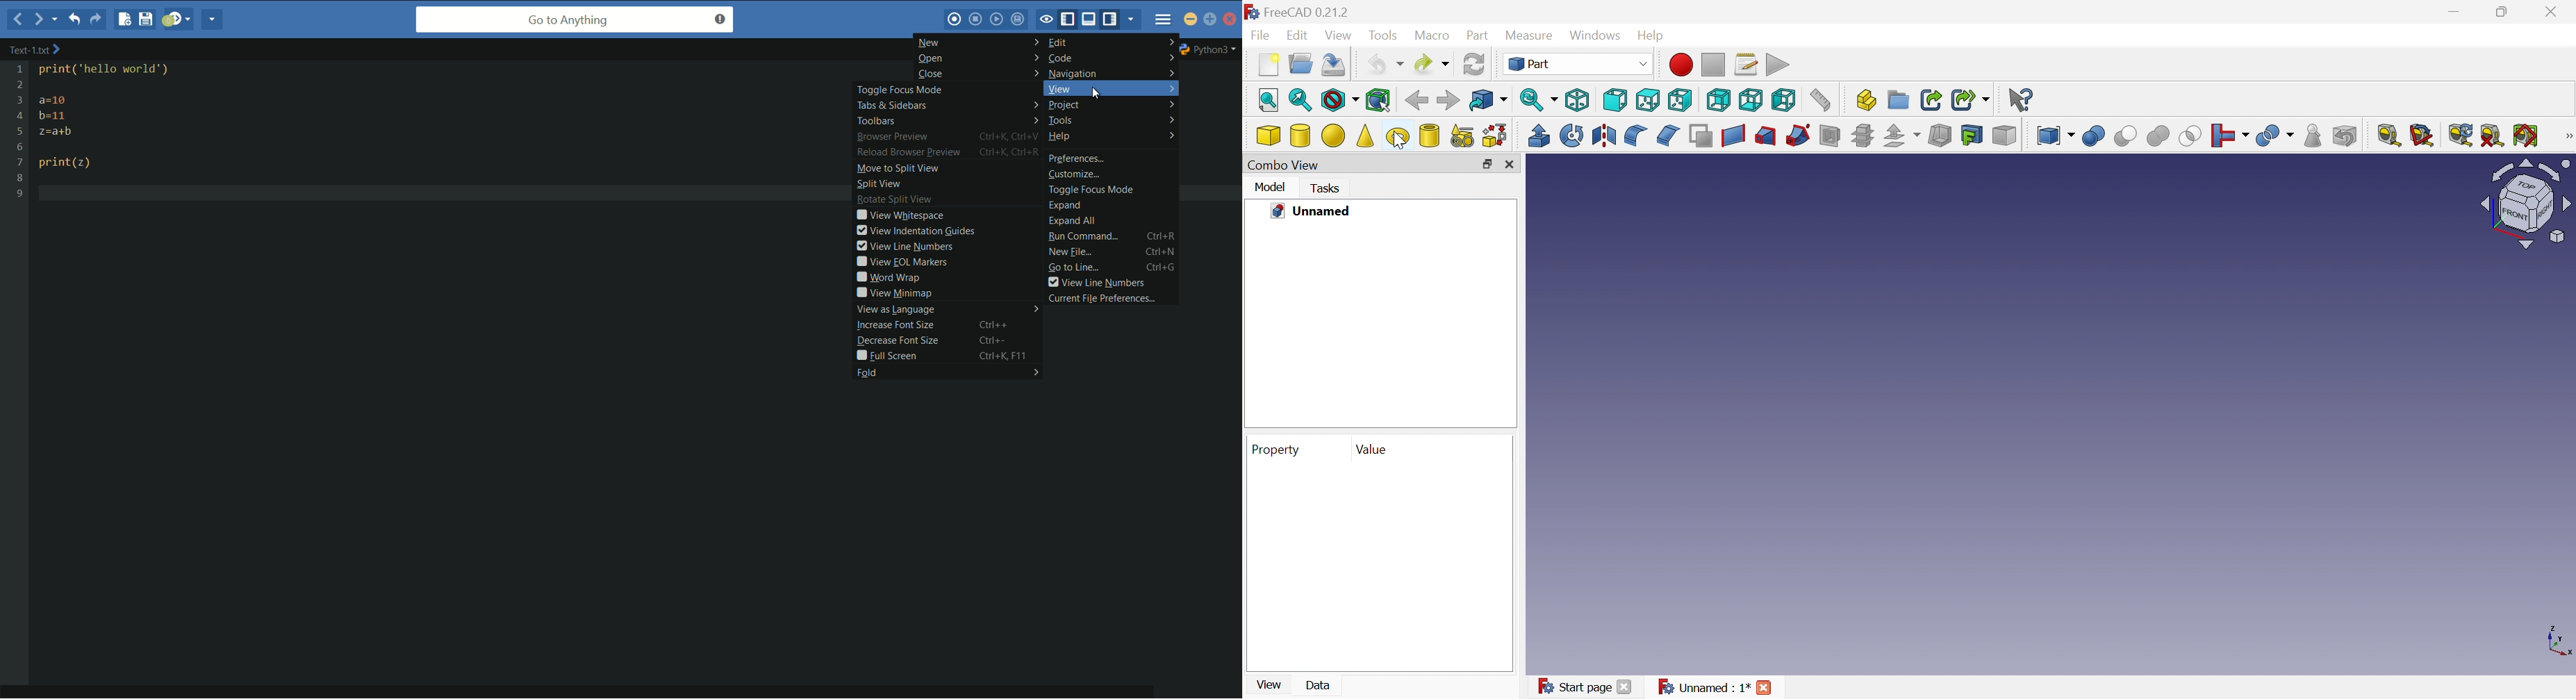  Describe the element at coordinates (1704, 687) in the screenshot. I see `Unnamed : 1*` at that location.